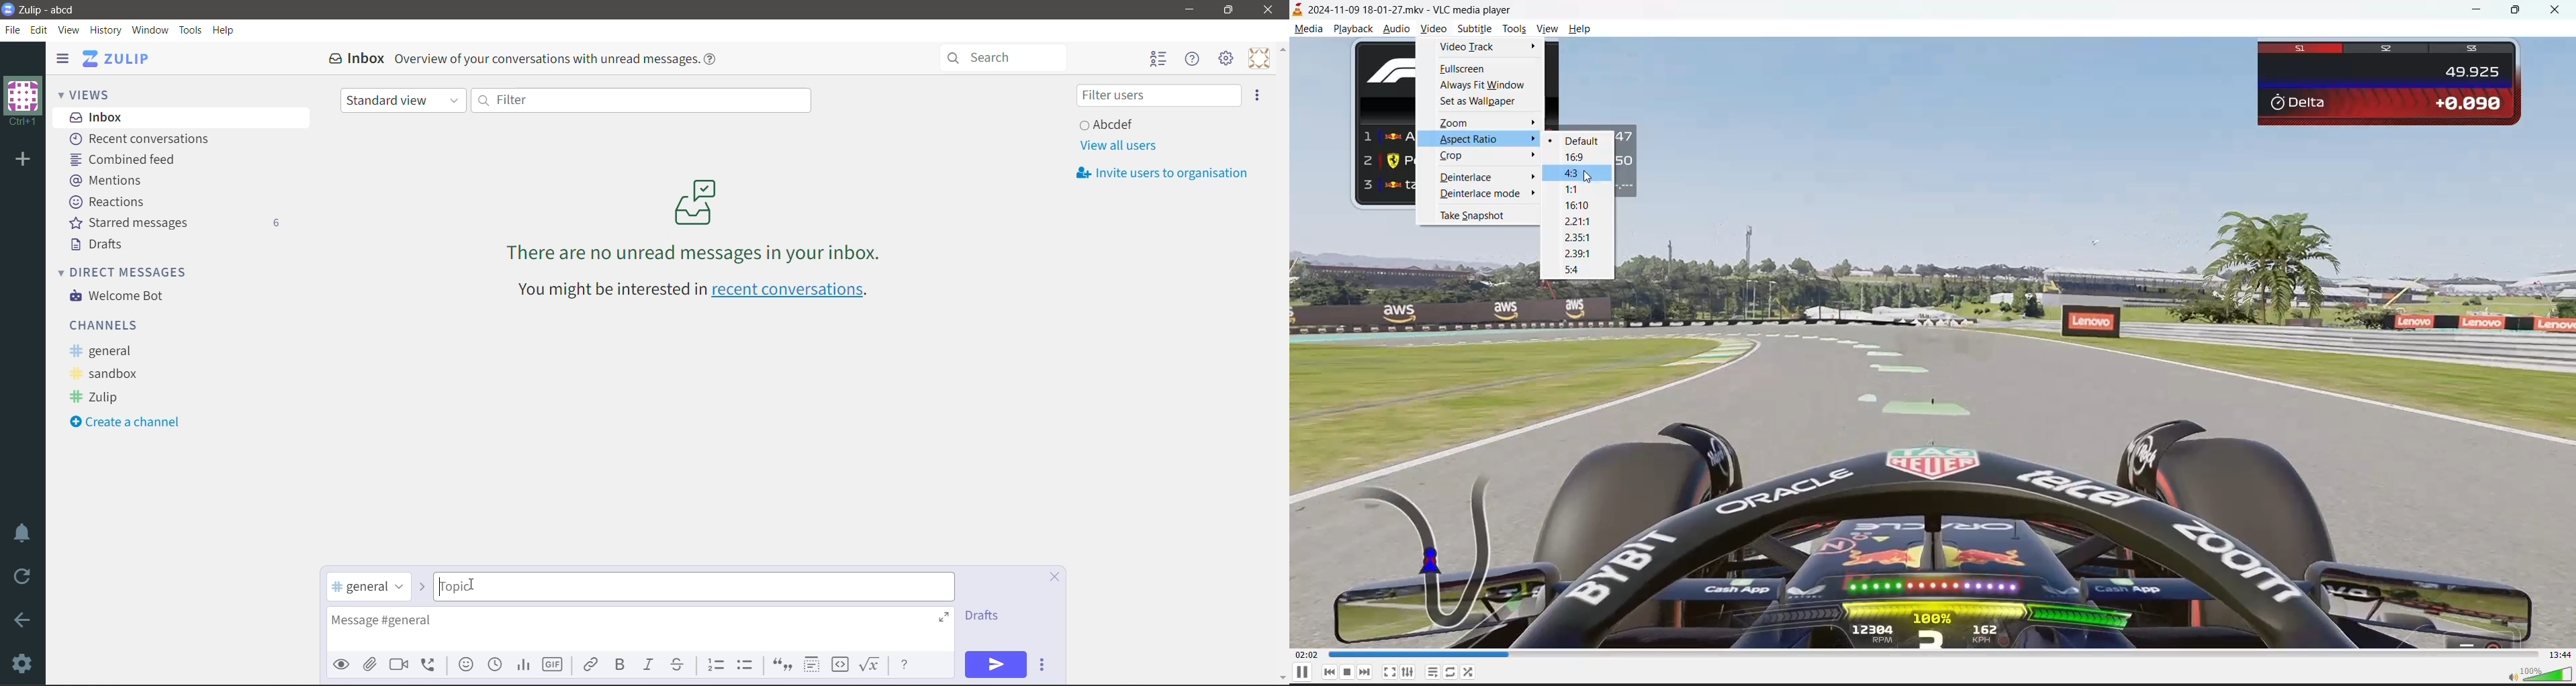 This screenshot has height=700, width=2576. What do you see at coordinates (1433, 31) in the screenshot?
I see `video` at bounding box center [1433, 31].